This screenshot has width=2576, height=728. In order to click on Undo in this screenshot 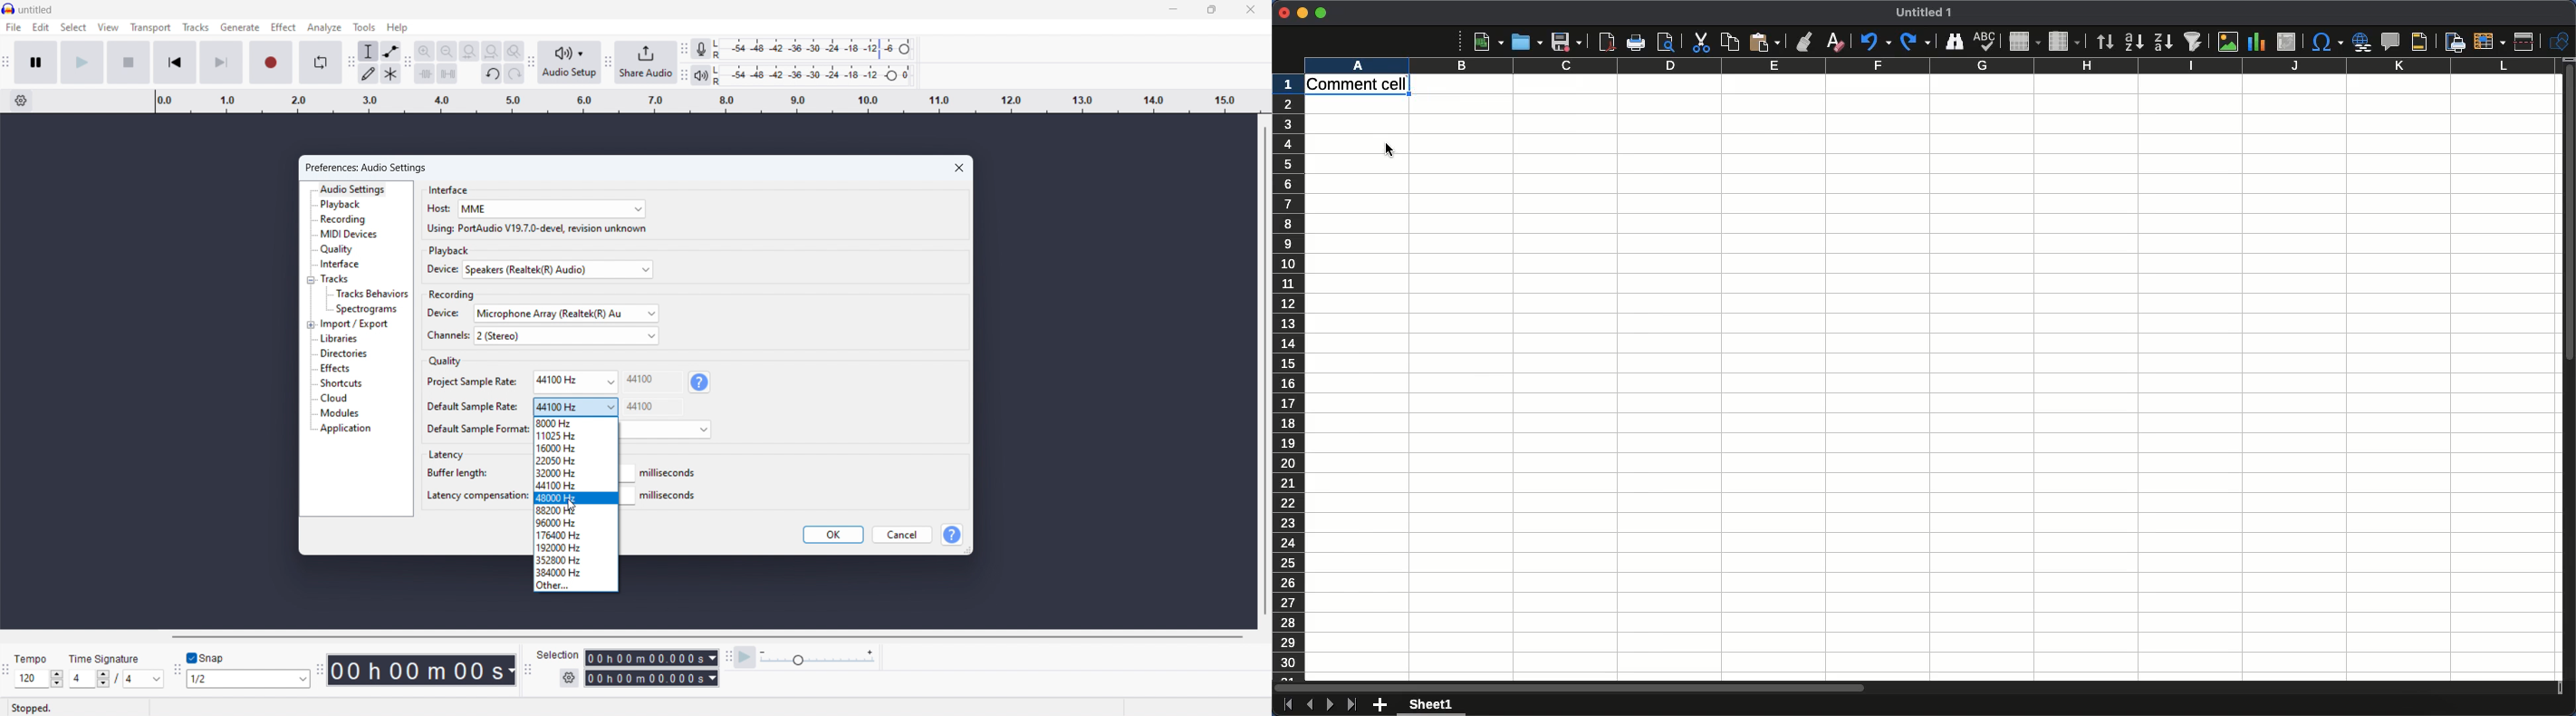, I will do `click(1875, 42)`.